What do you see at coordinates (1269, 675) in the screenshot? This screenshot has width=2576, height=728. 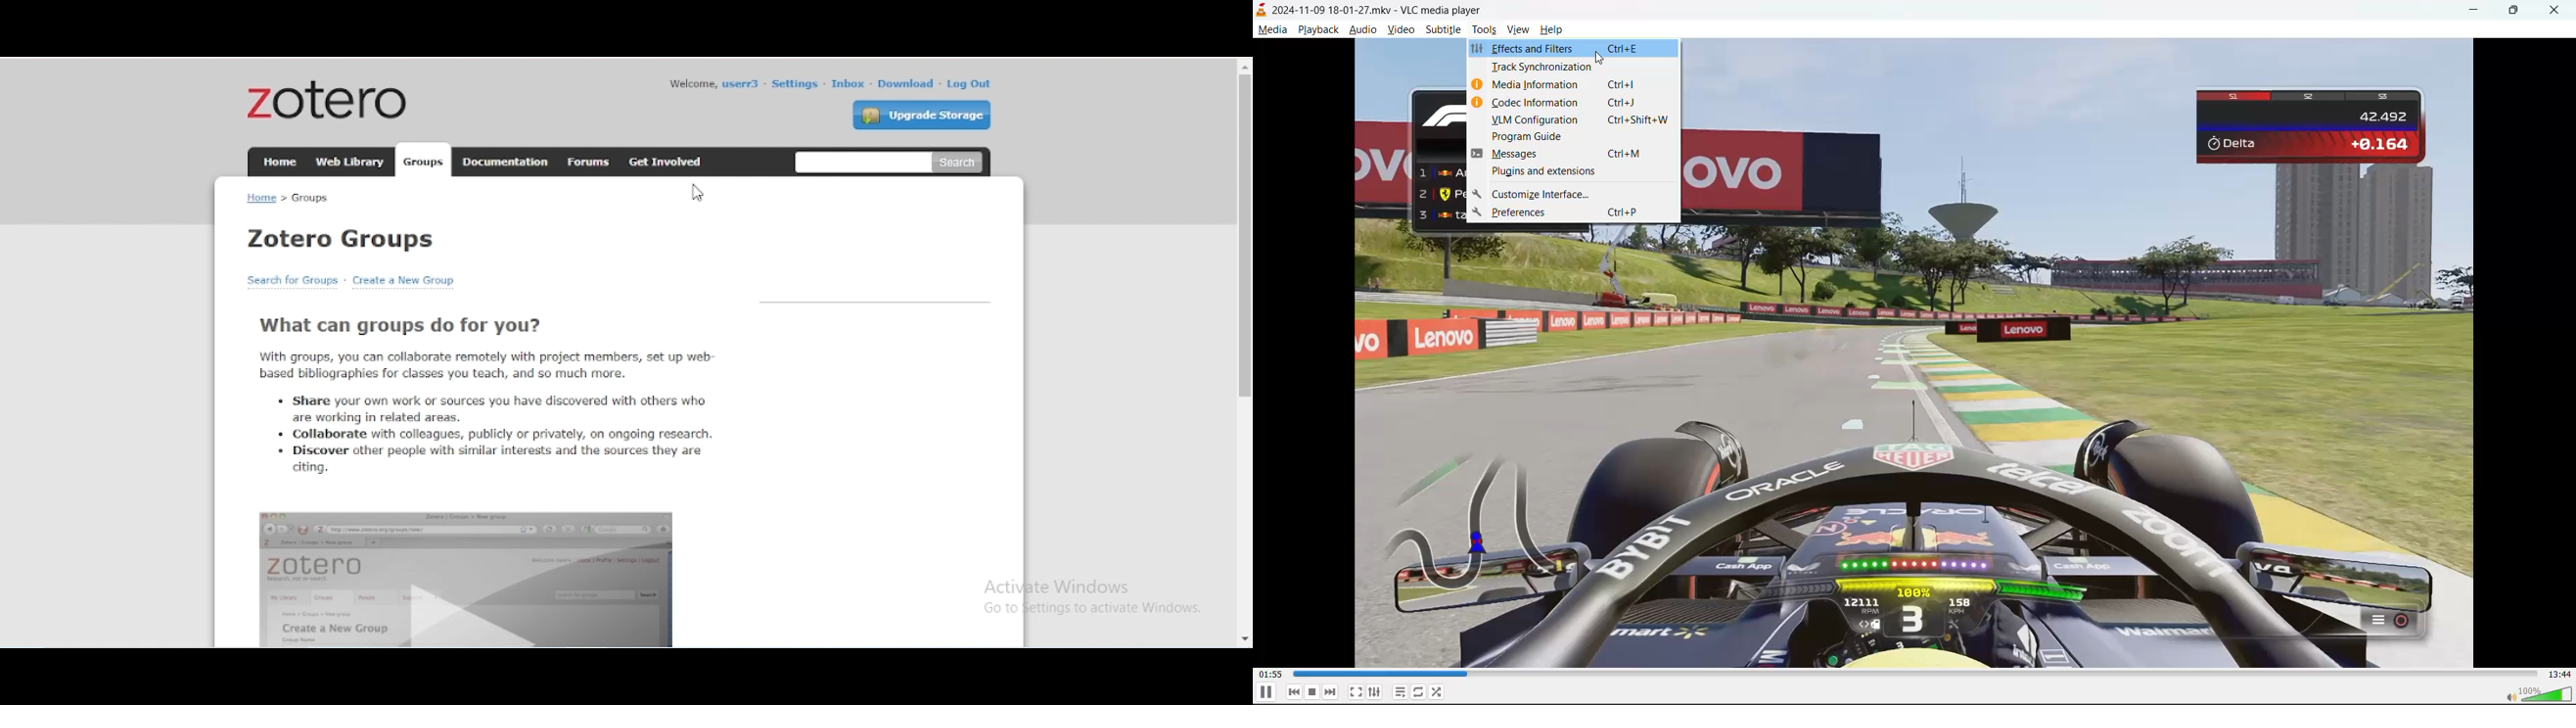 I see `current track time` at bounding box center [1269, 675].